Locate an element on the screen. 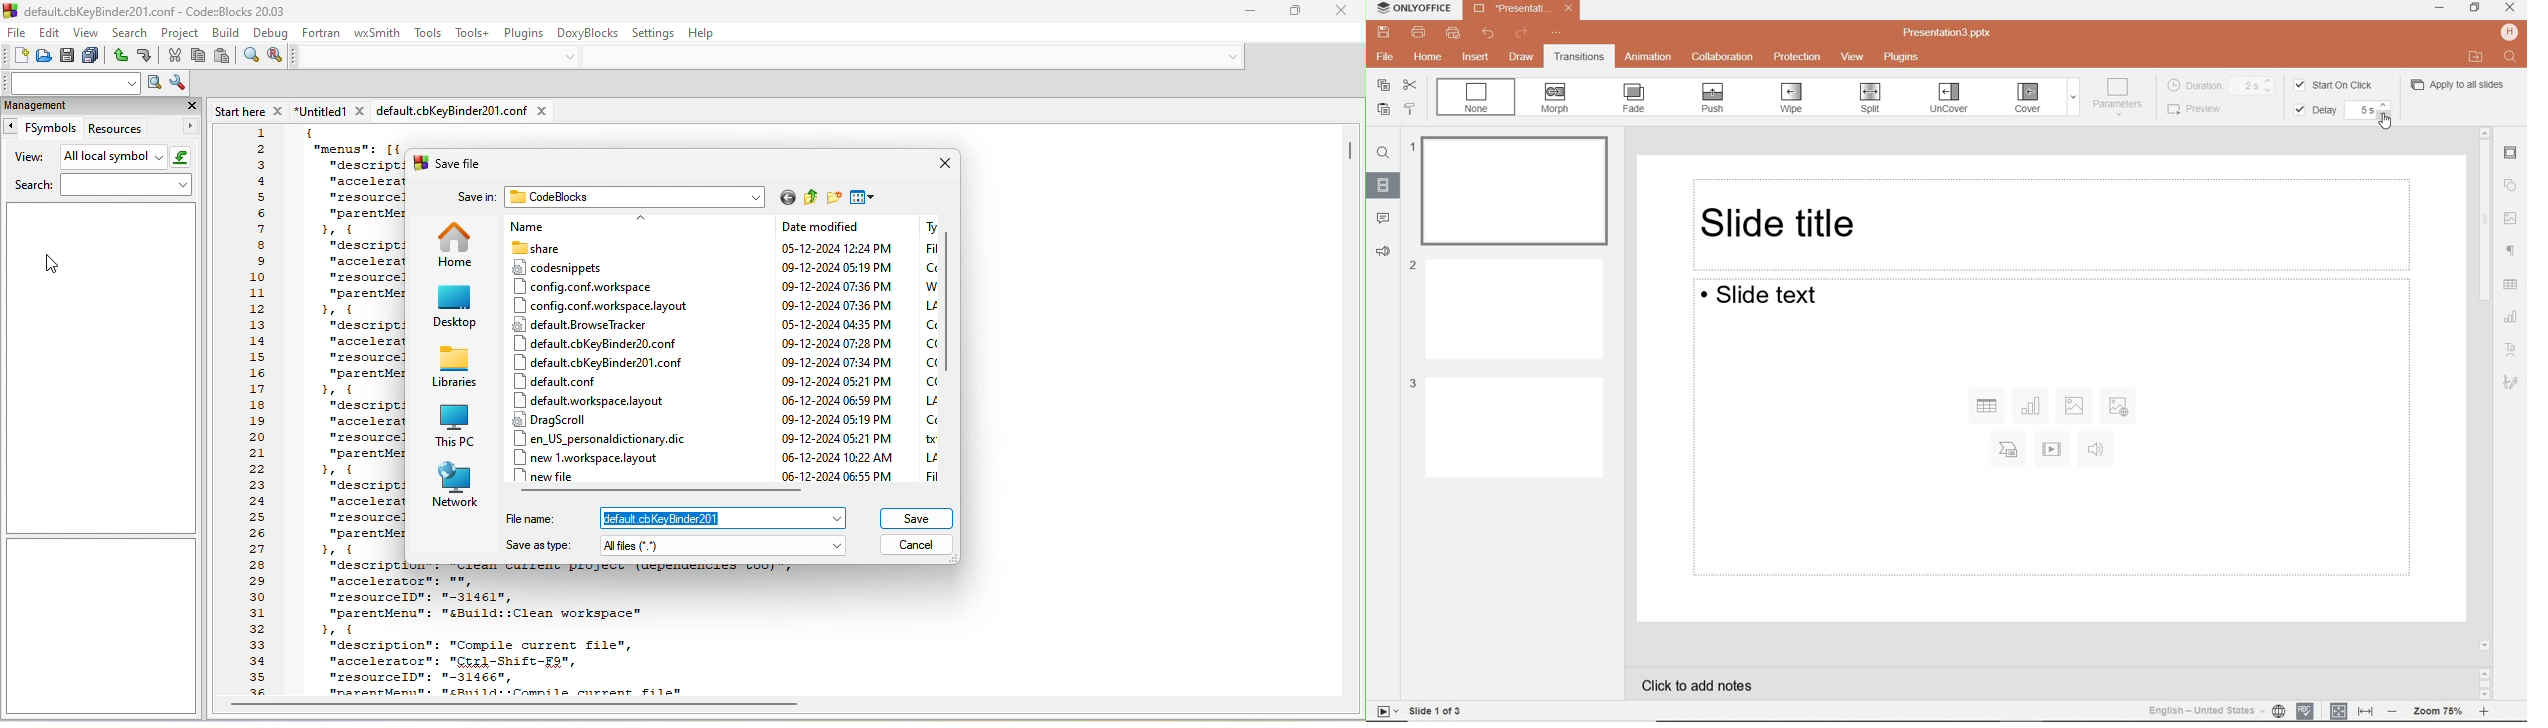  shape settings is located at coordinates (2511, 185).